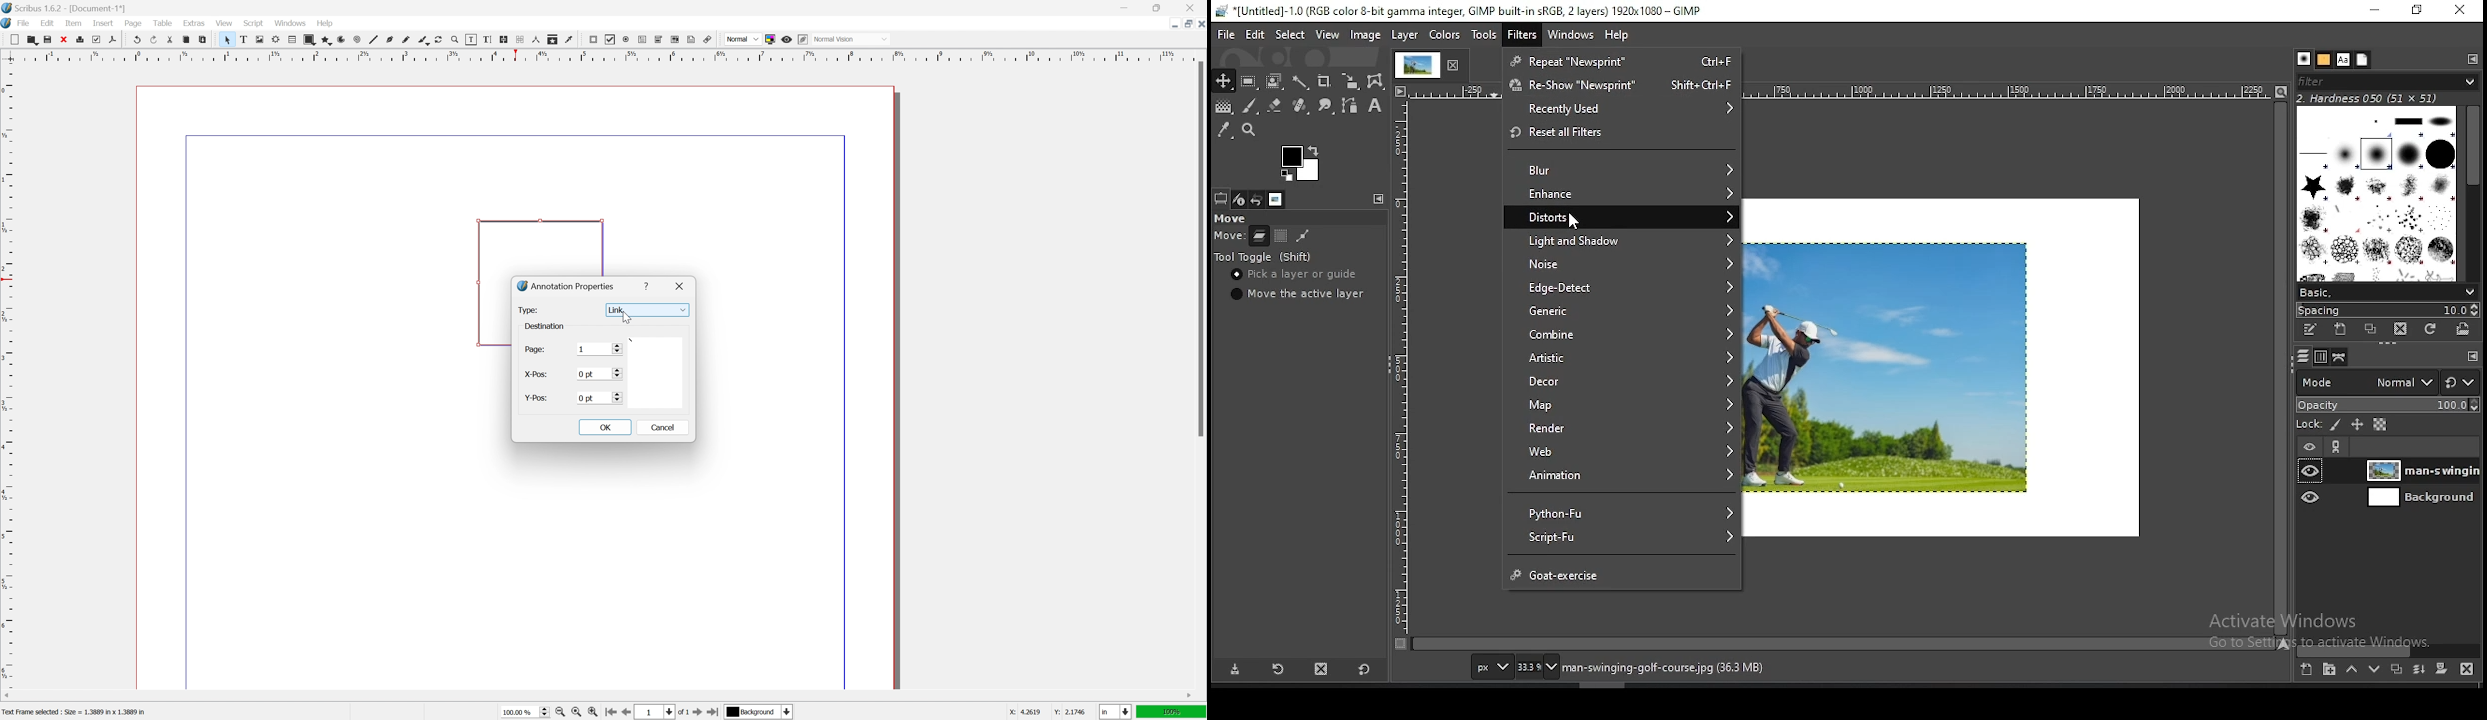  What do you see at coordinates (1621, 192) in the screenshot?
I see `enhance` at bounding box center [1621, 192].